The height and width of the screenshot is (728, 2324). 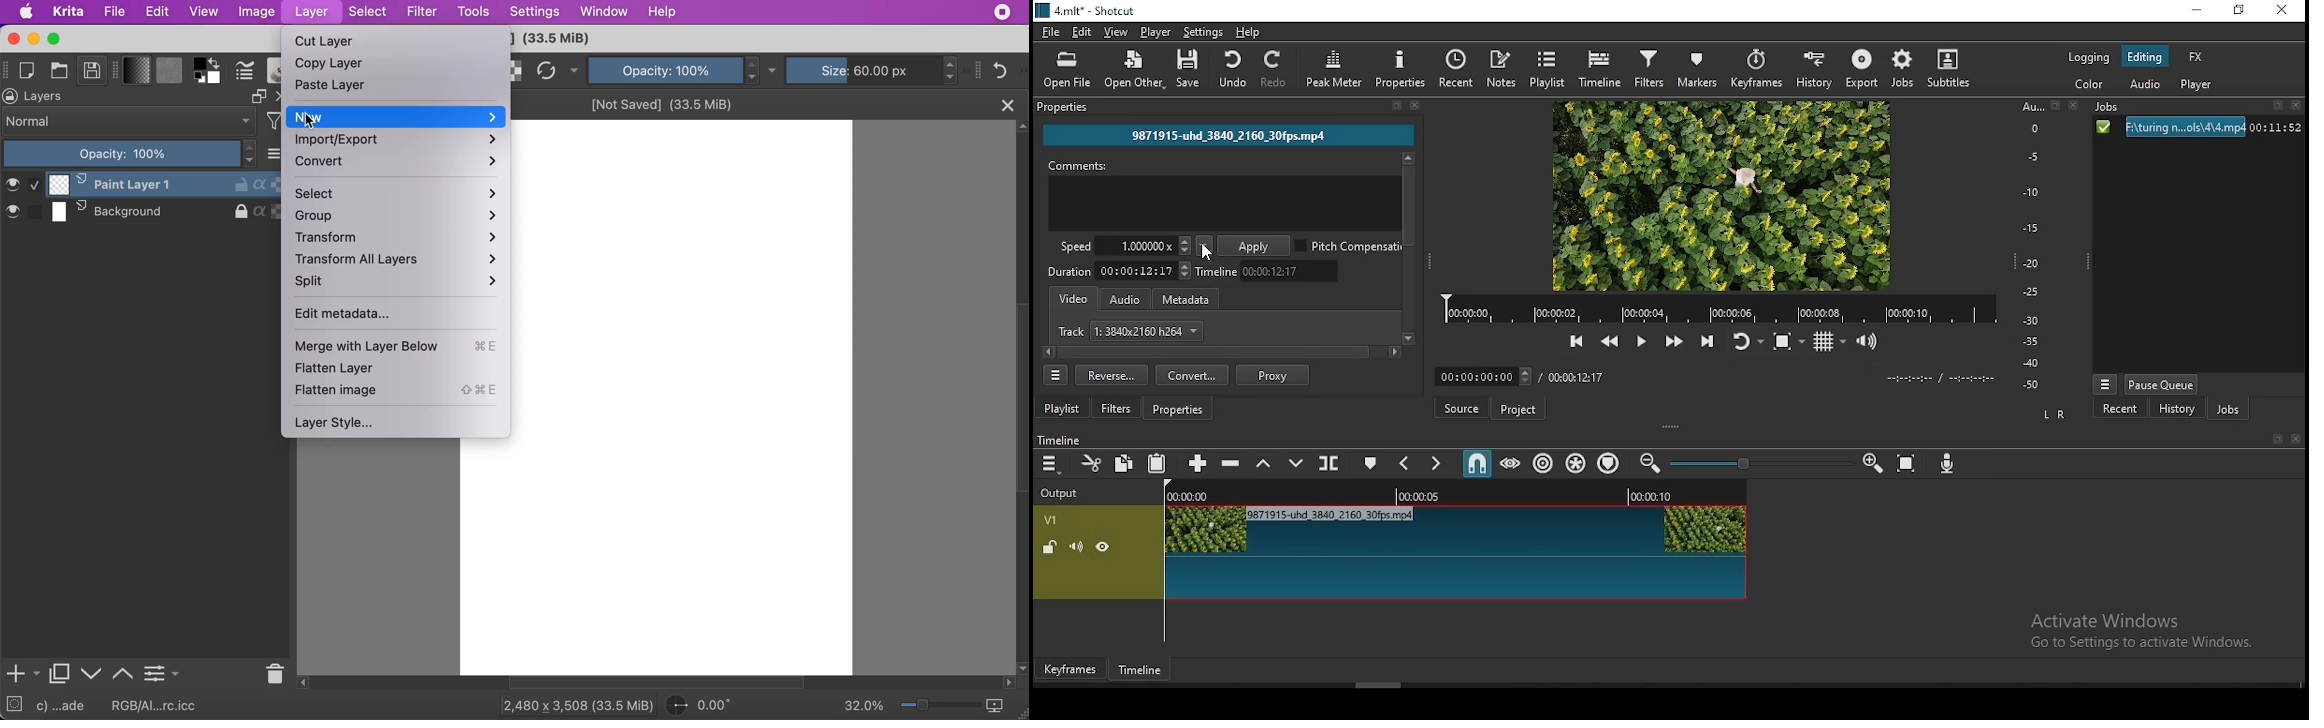 I want to click on next marker, so click(x=1437, y=463).